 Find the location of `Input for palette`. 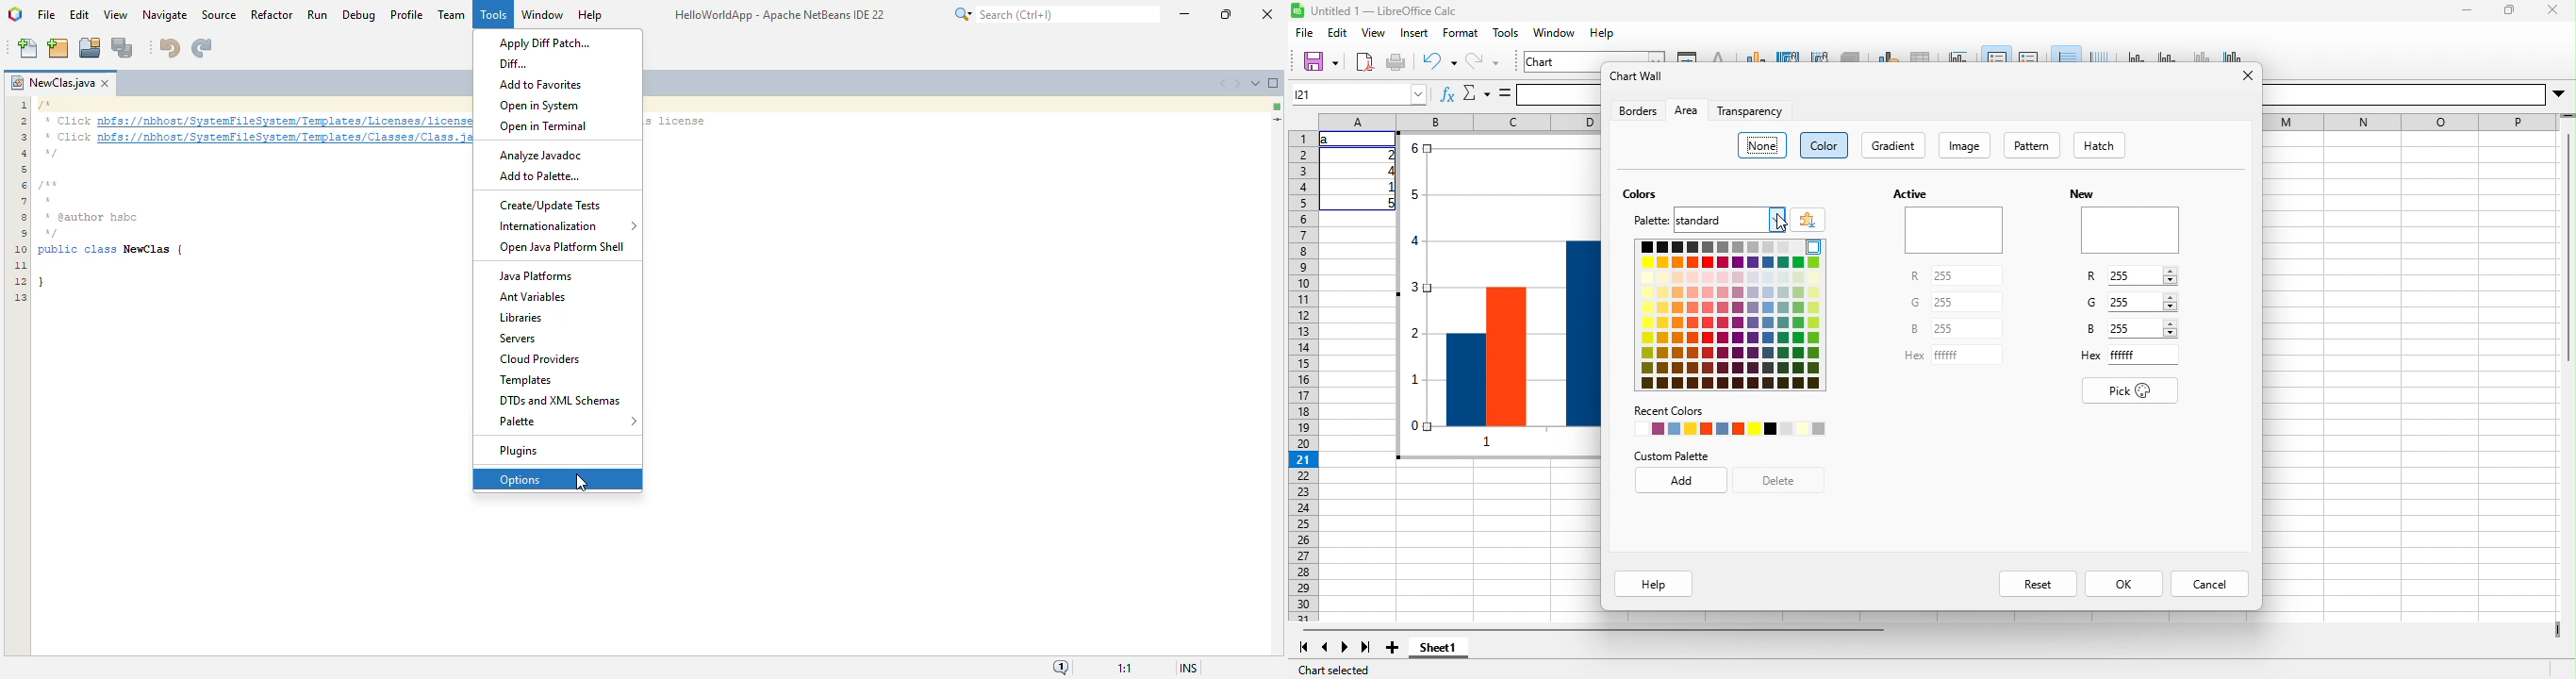

Input for palette is located at coordinates (1730, 220).